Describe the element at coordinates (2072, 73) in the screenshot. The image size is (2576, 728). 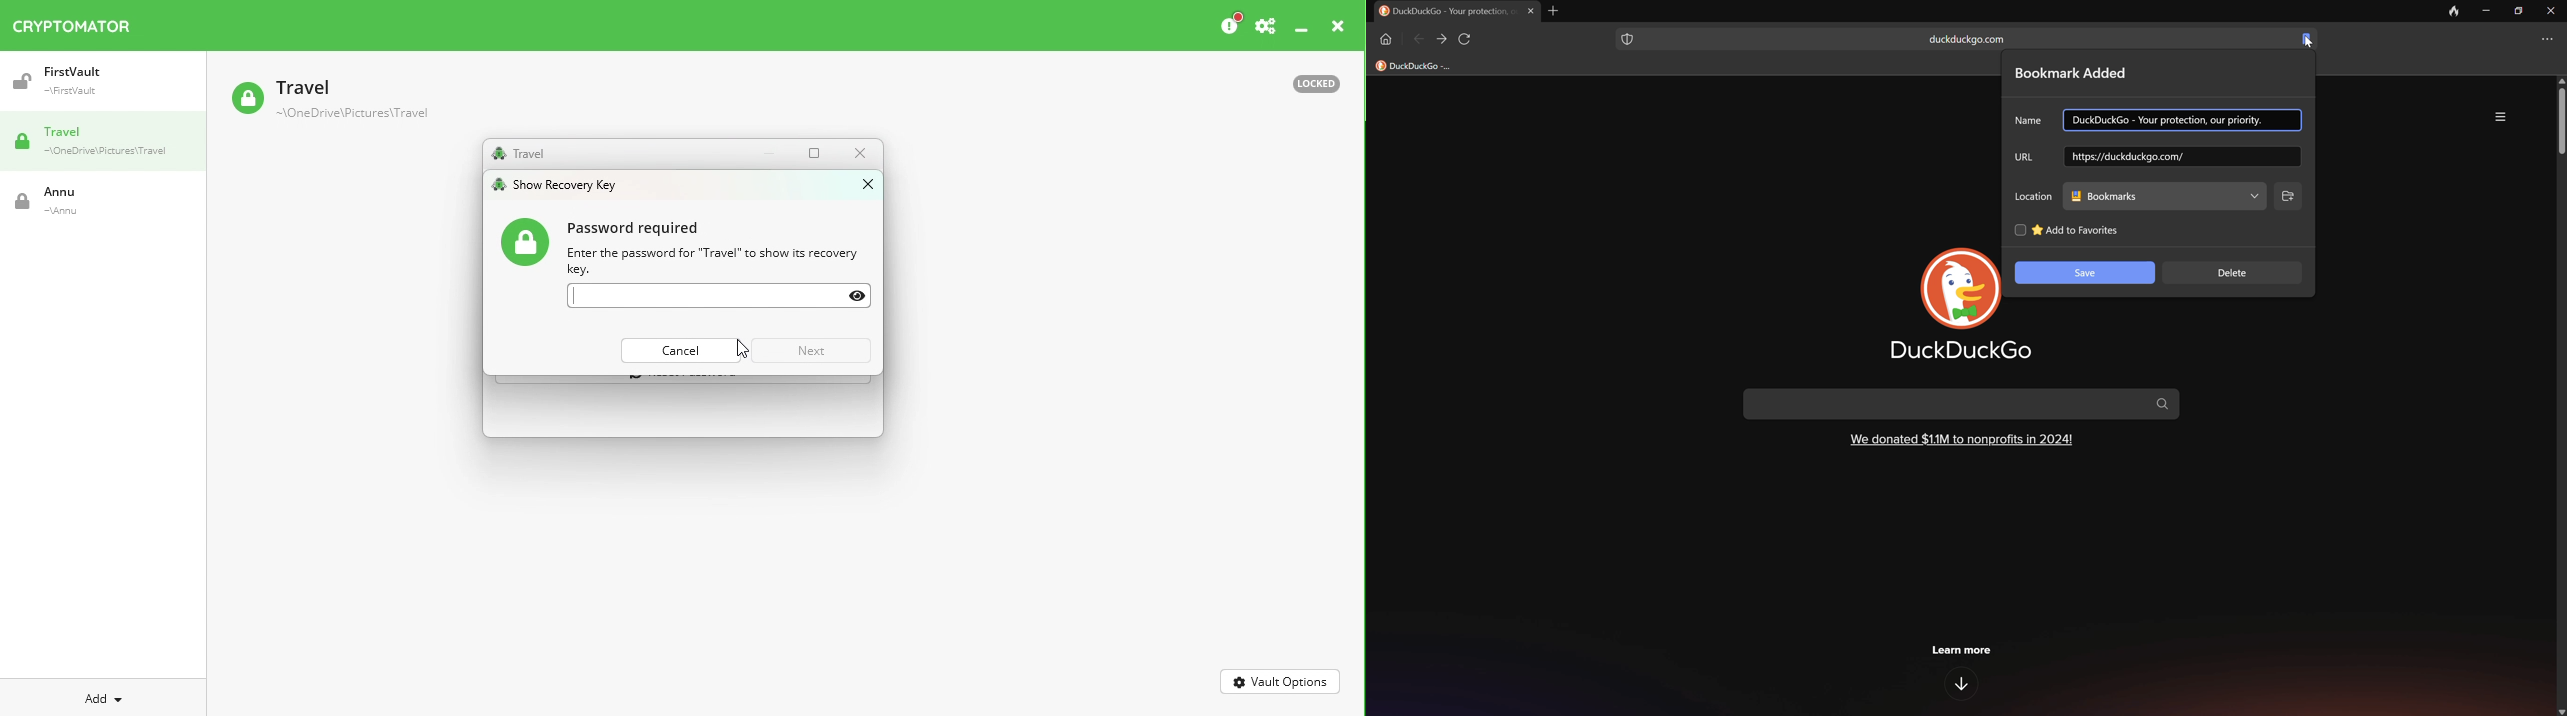
I see `Bookmark Added` at that location.